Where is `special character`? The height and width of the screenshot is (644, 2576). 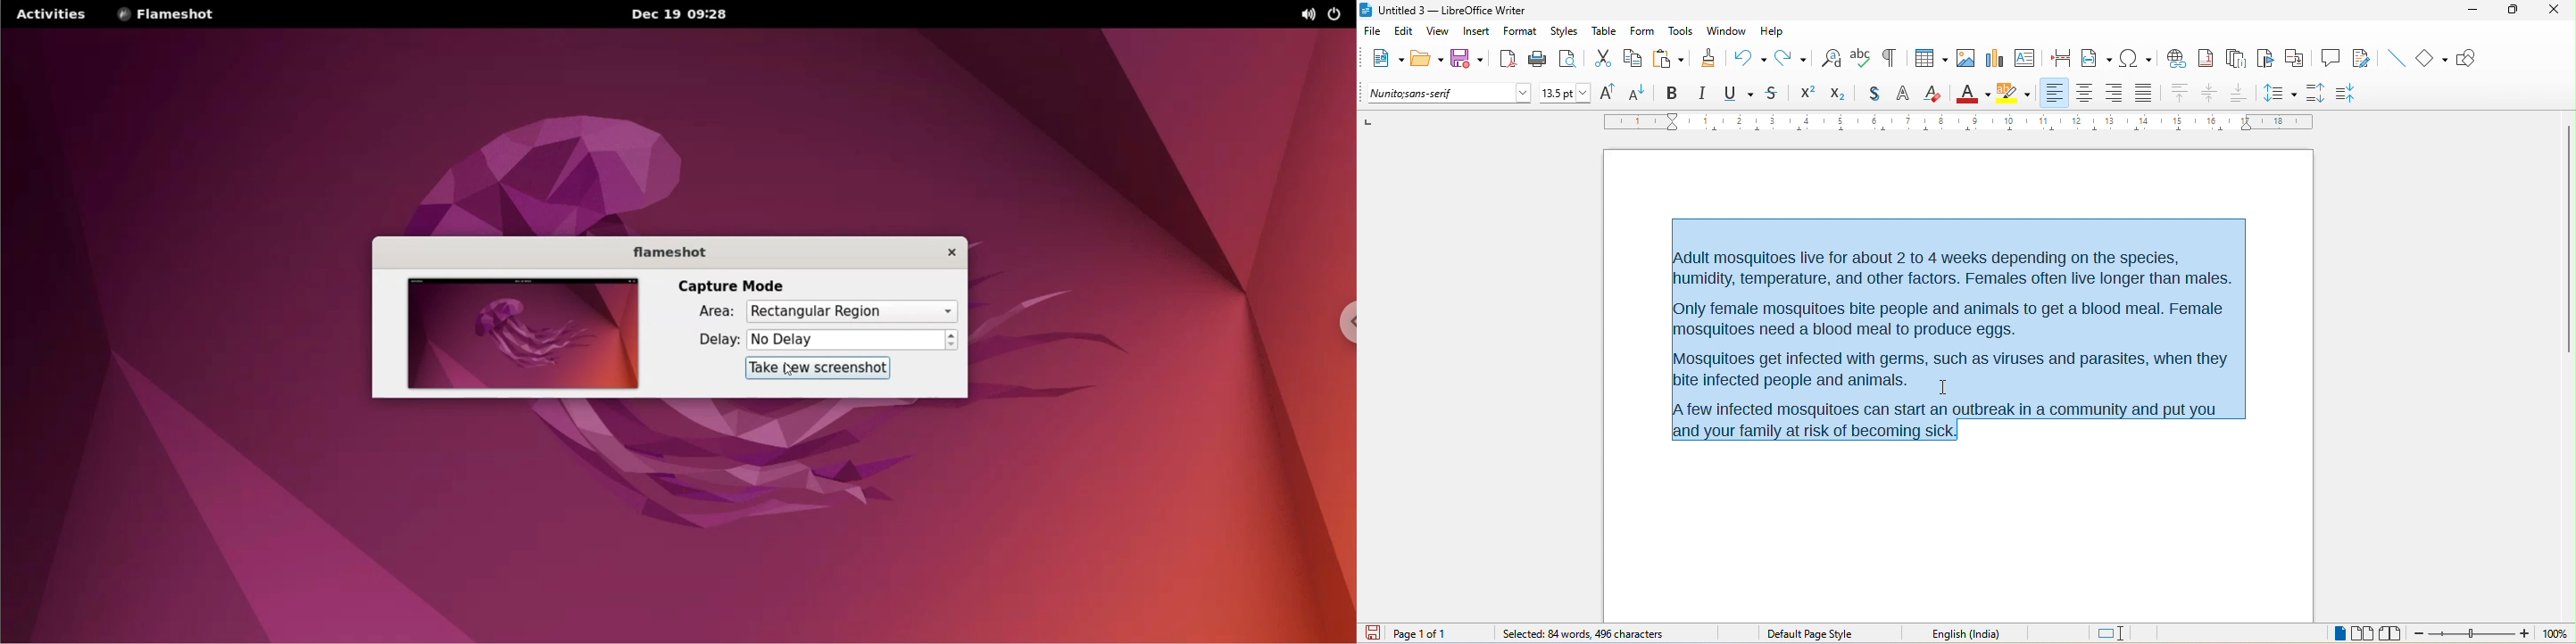
special character is located at coordinates (2135, 57).